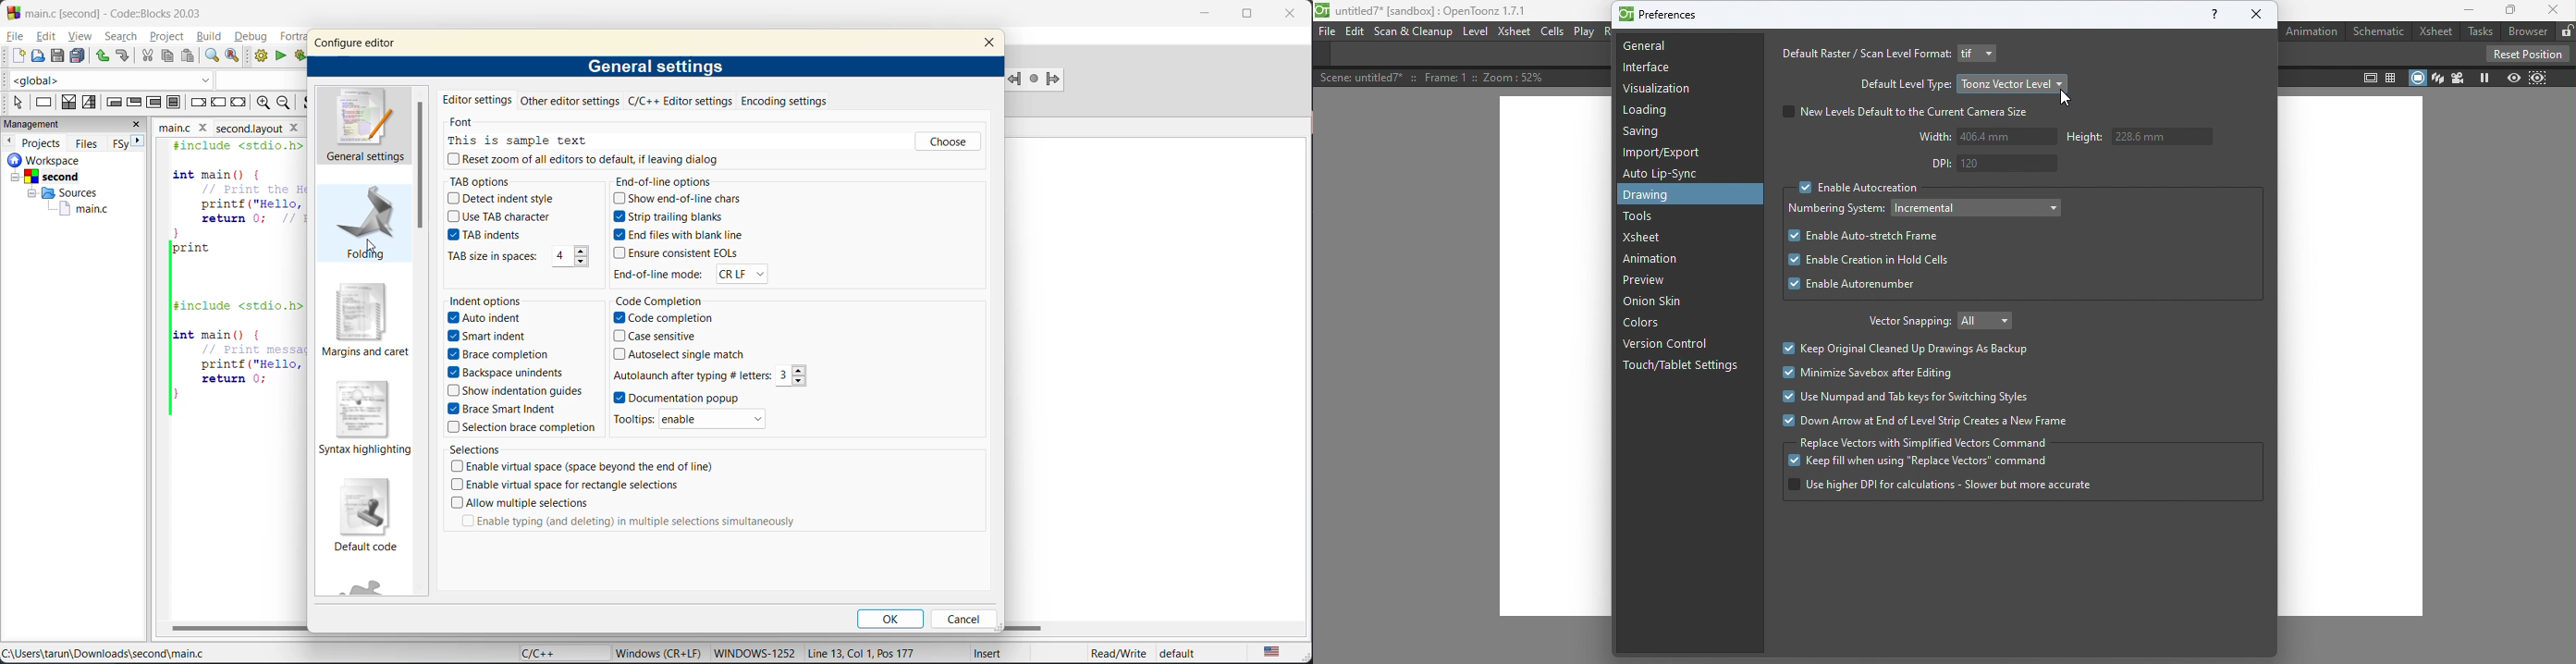 The width and height of the screenshot is (2576, 672). What do you see at coordinates (504, 355) in the screenshot?
I see `Brace completion` at bounding box center [504, 355].